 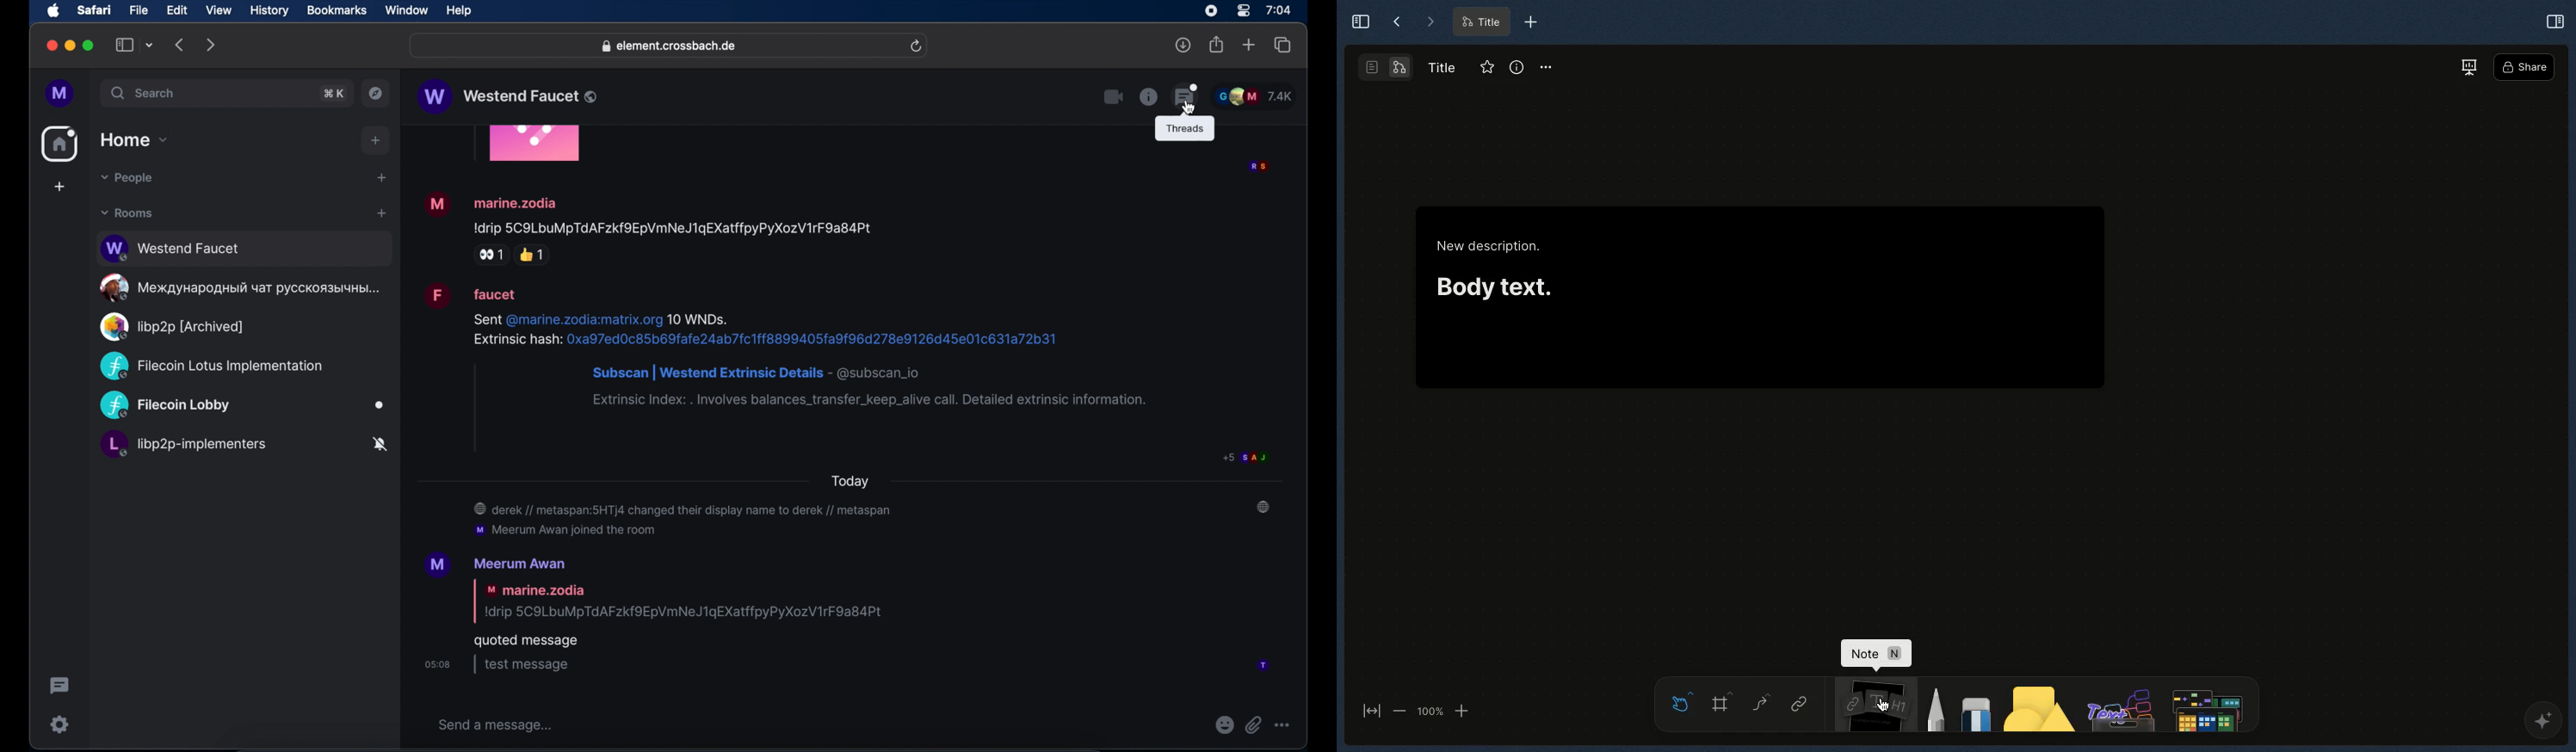 What do you see at coordinates (376, 141) in the screenshot?
I see `add` at bounding box center [376, 141].